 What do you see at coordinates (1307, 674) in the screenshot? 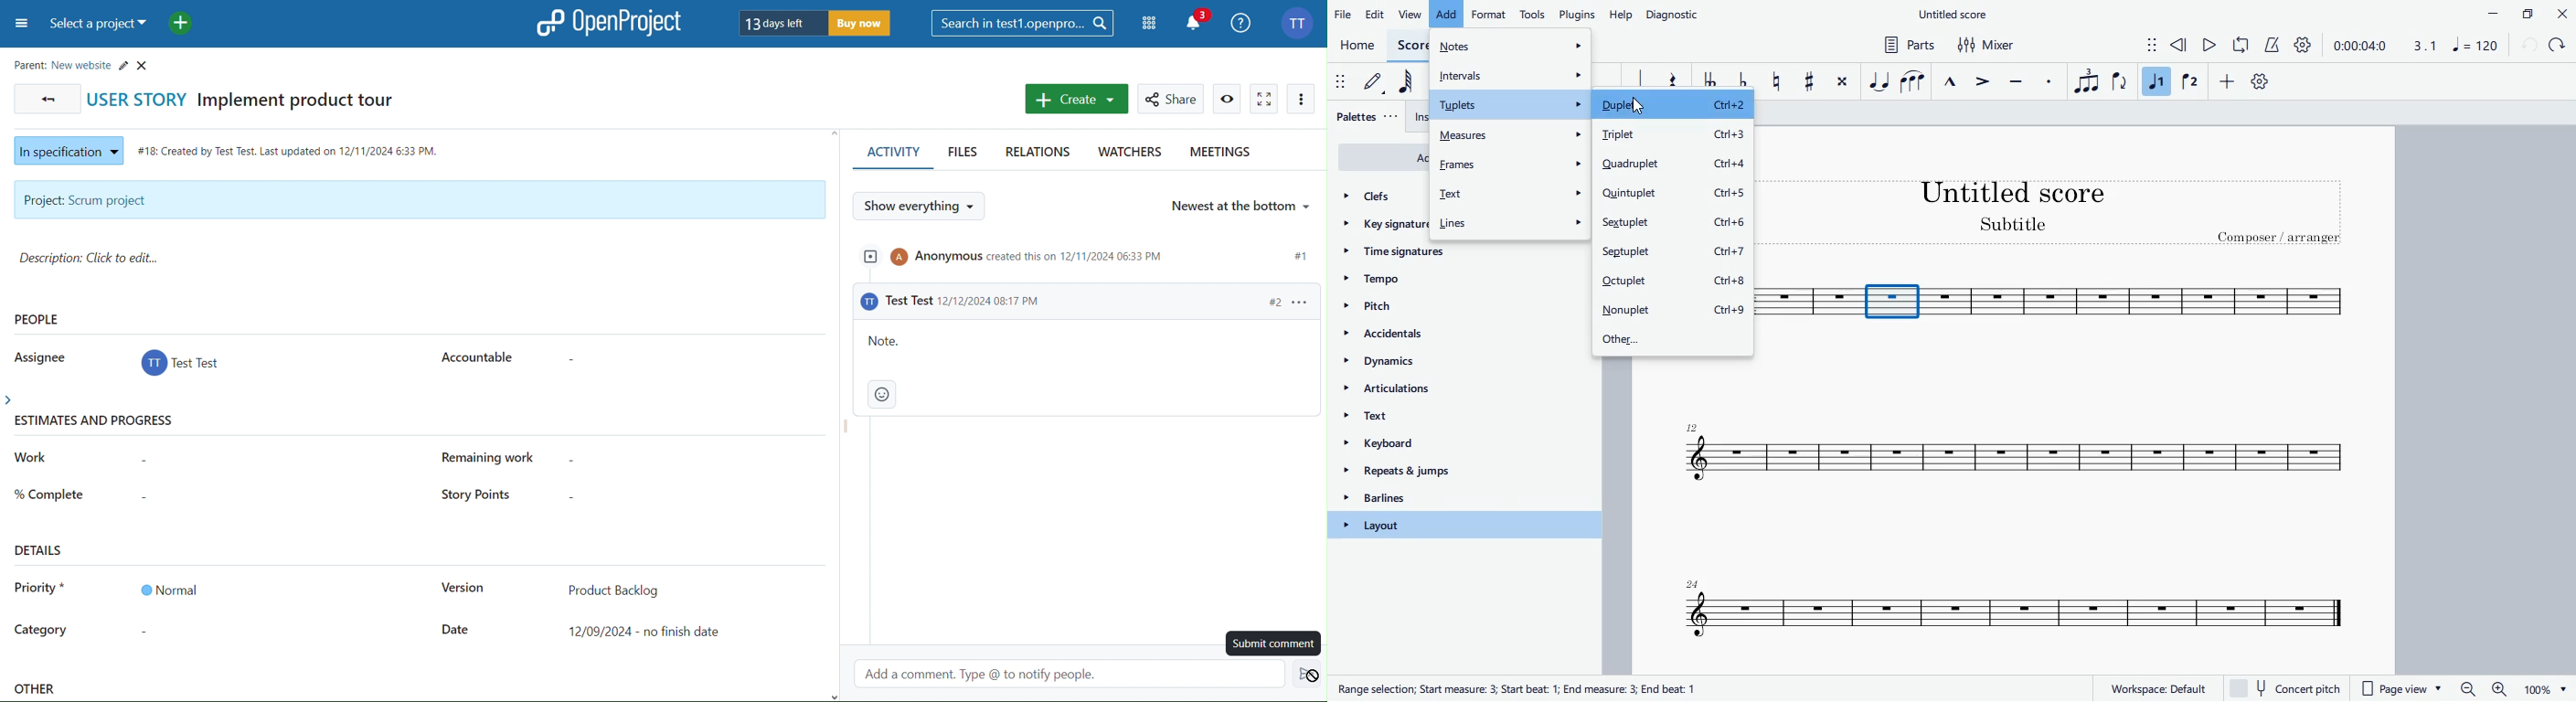
I see `send` at bounding box center [1307, 674].